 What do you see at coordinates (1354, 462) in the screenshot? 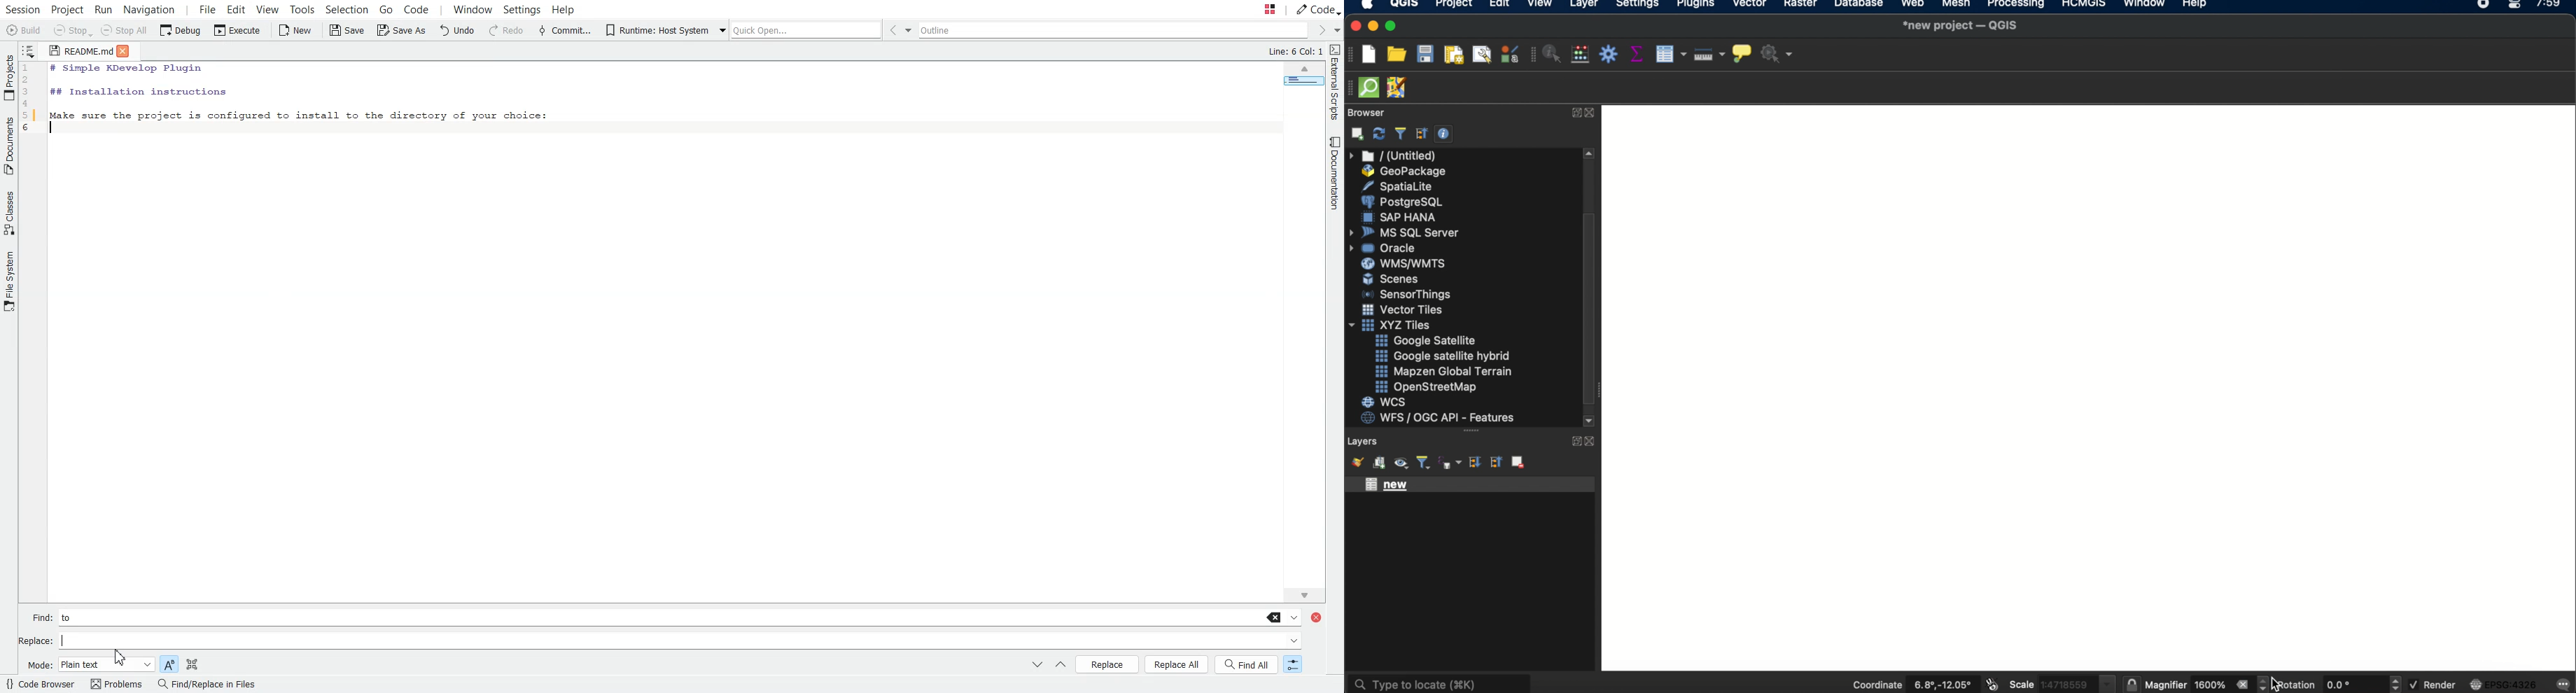
I see `open the layer` at bounding box center [1354, 462].